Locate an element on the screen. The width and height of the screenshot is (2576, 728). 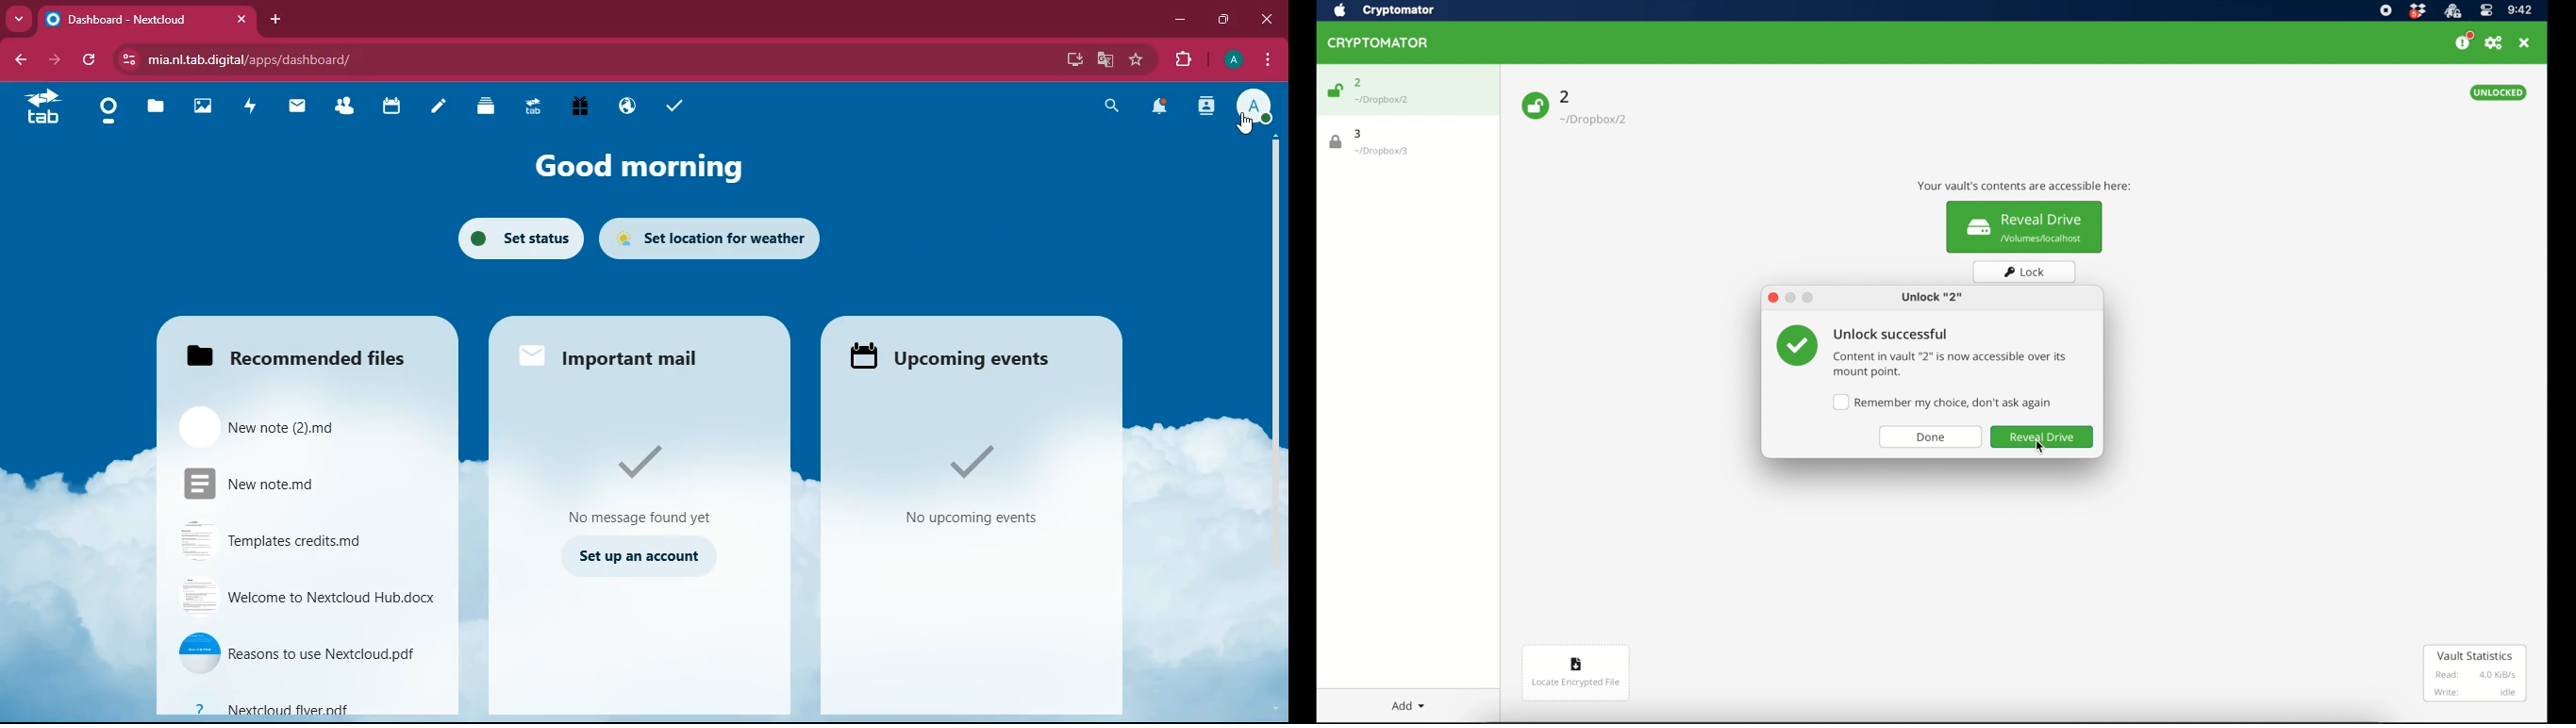
Important mail is located at coordinates (621, 357).